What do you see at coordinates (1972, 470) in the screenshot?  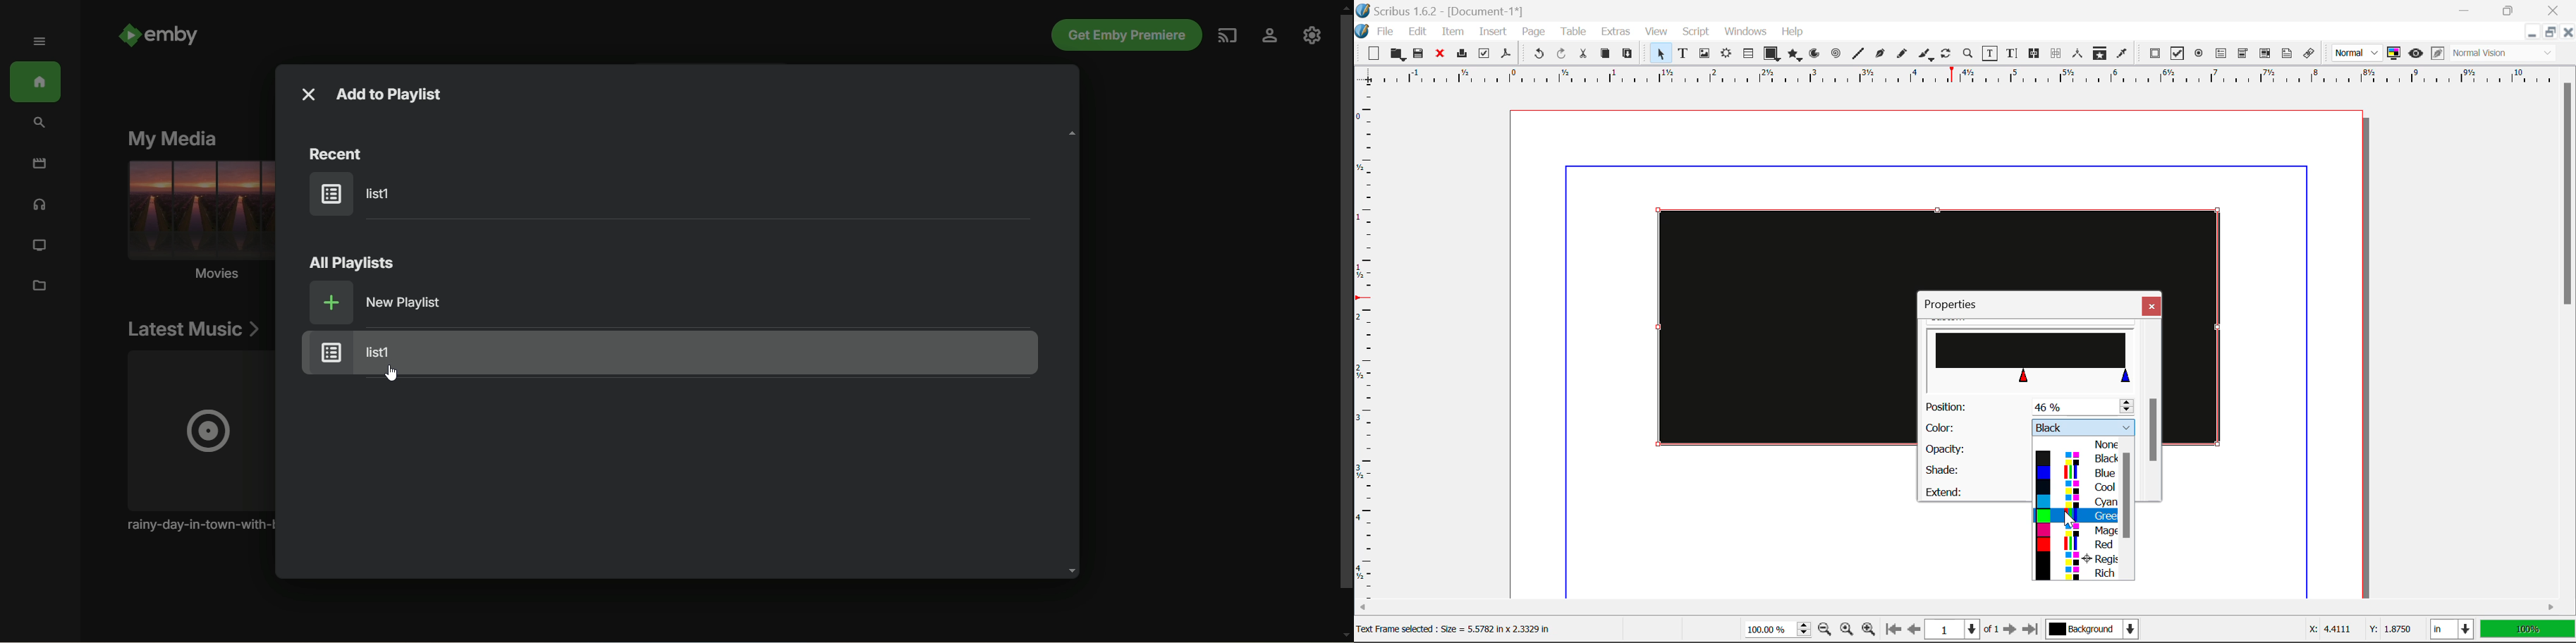 I see `Shade` at bounding box center [1972, 470].